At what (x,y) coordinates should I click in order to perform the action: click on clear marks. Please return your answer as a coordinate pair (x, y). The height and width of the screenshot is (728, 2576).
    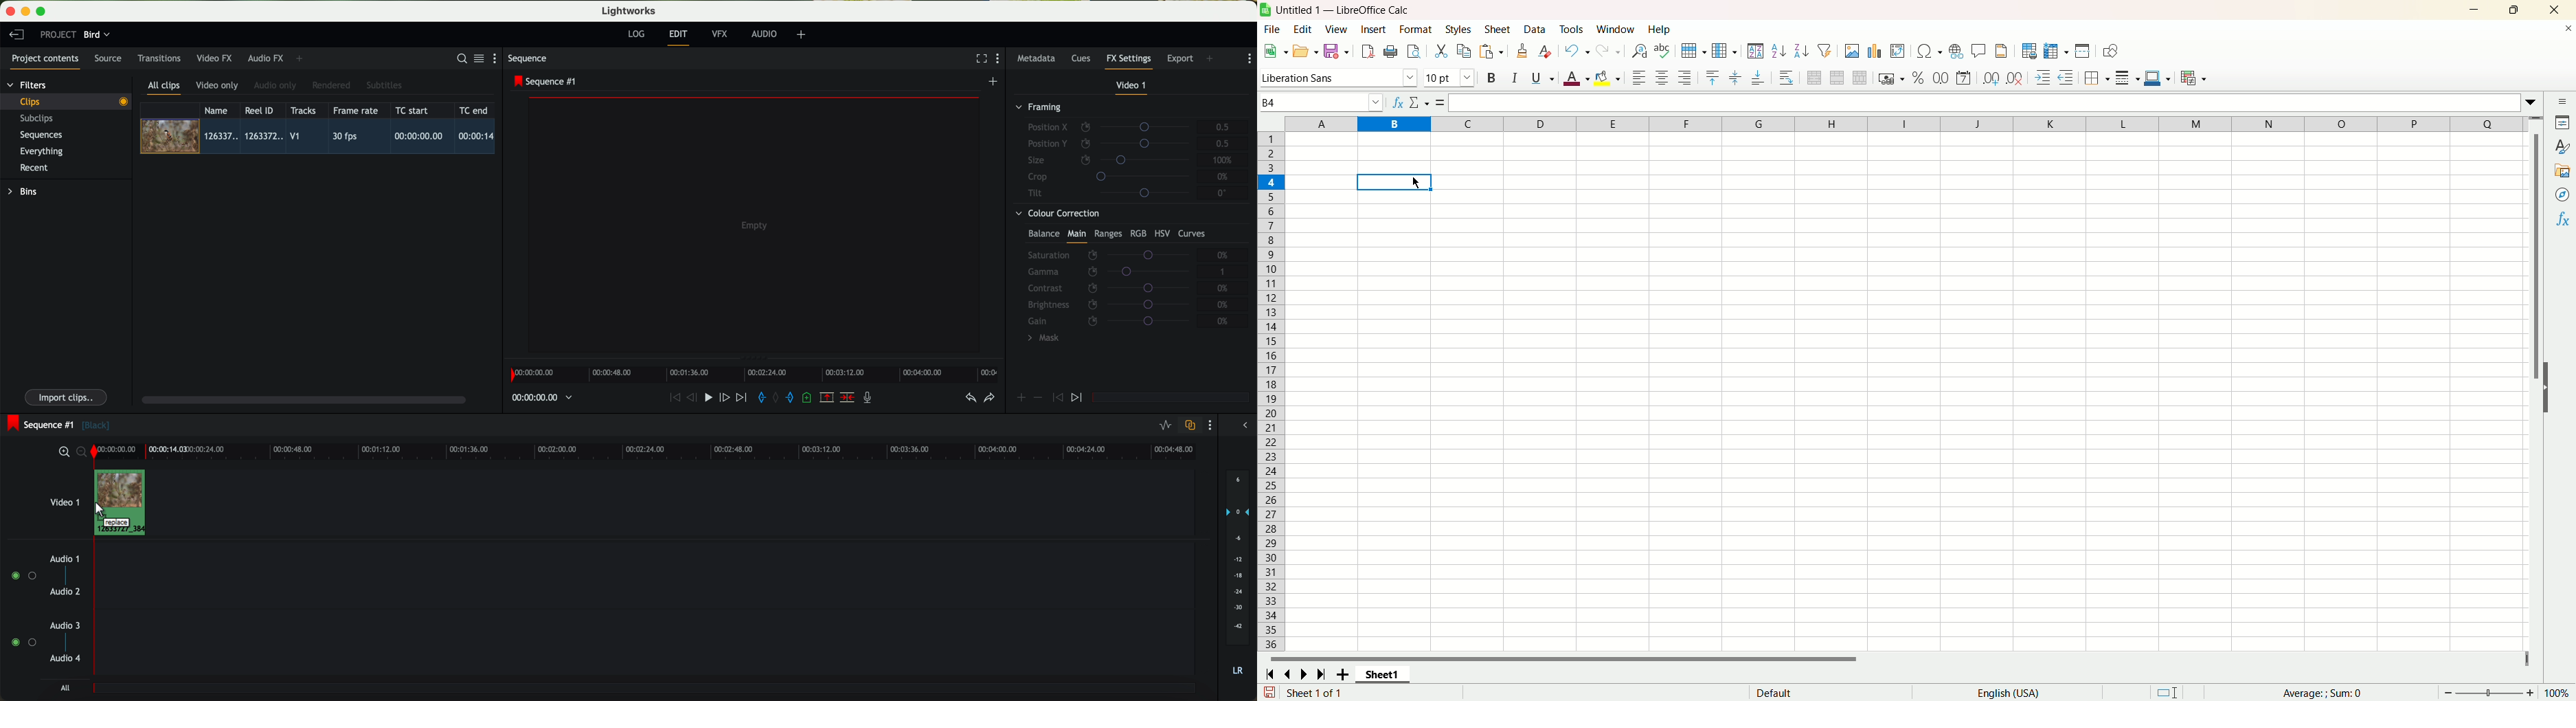
    Looking at the image, I should click on (777, 398).